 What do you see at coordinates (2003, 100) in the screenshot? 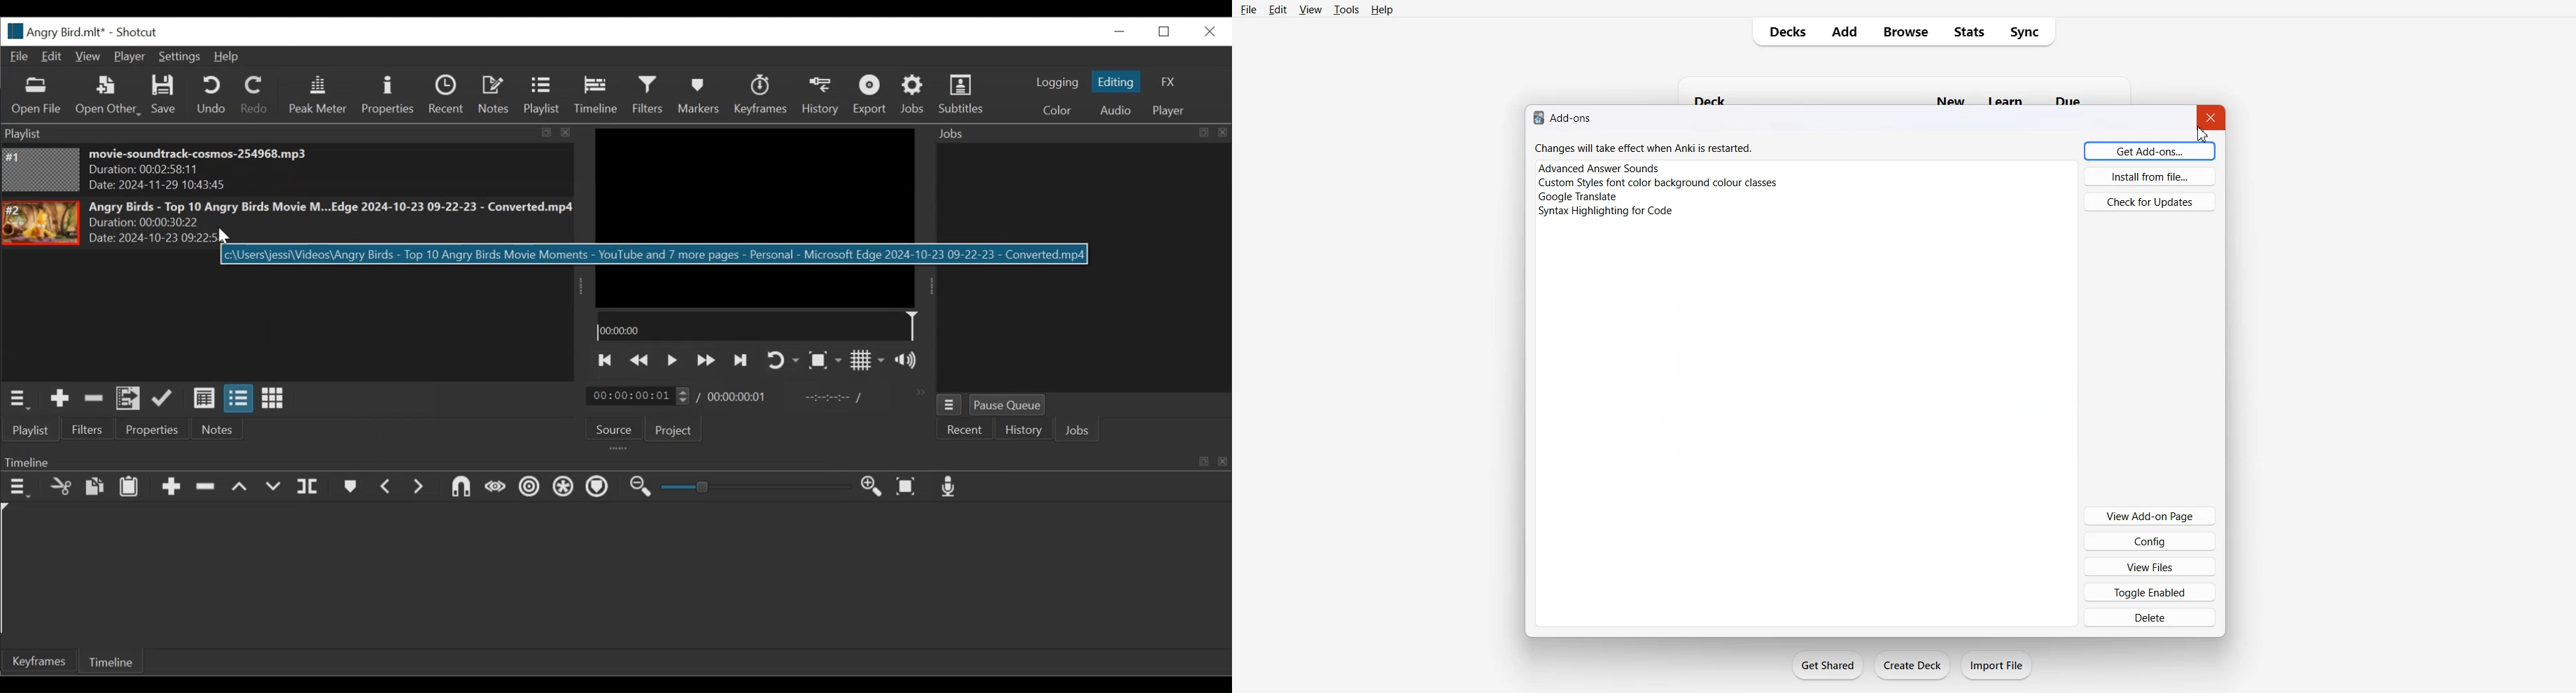
I see `learn` at bounding box center [2003, 100].